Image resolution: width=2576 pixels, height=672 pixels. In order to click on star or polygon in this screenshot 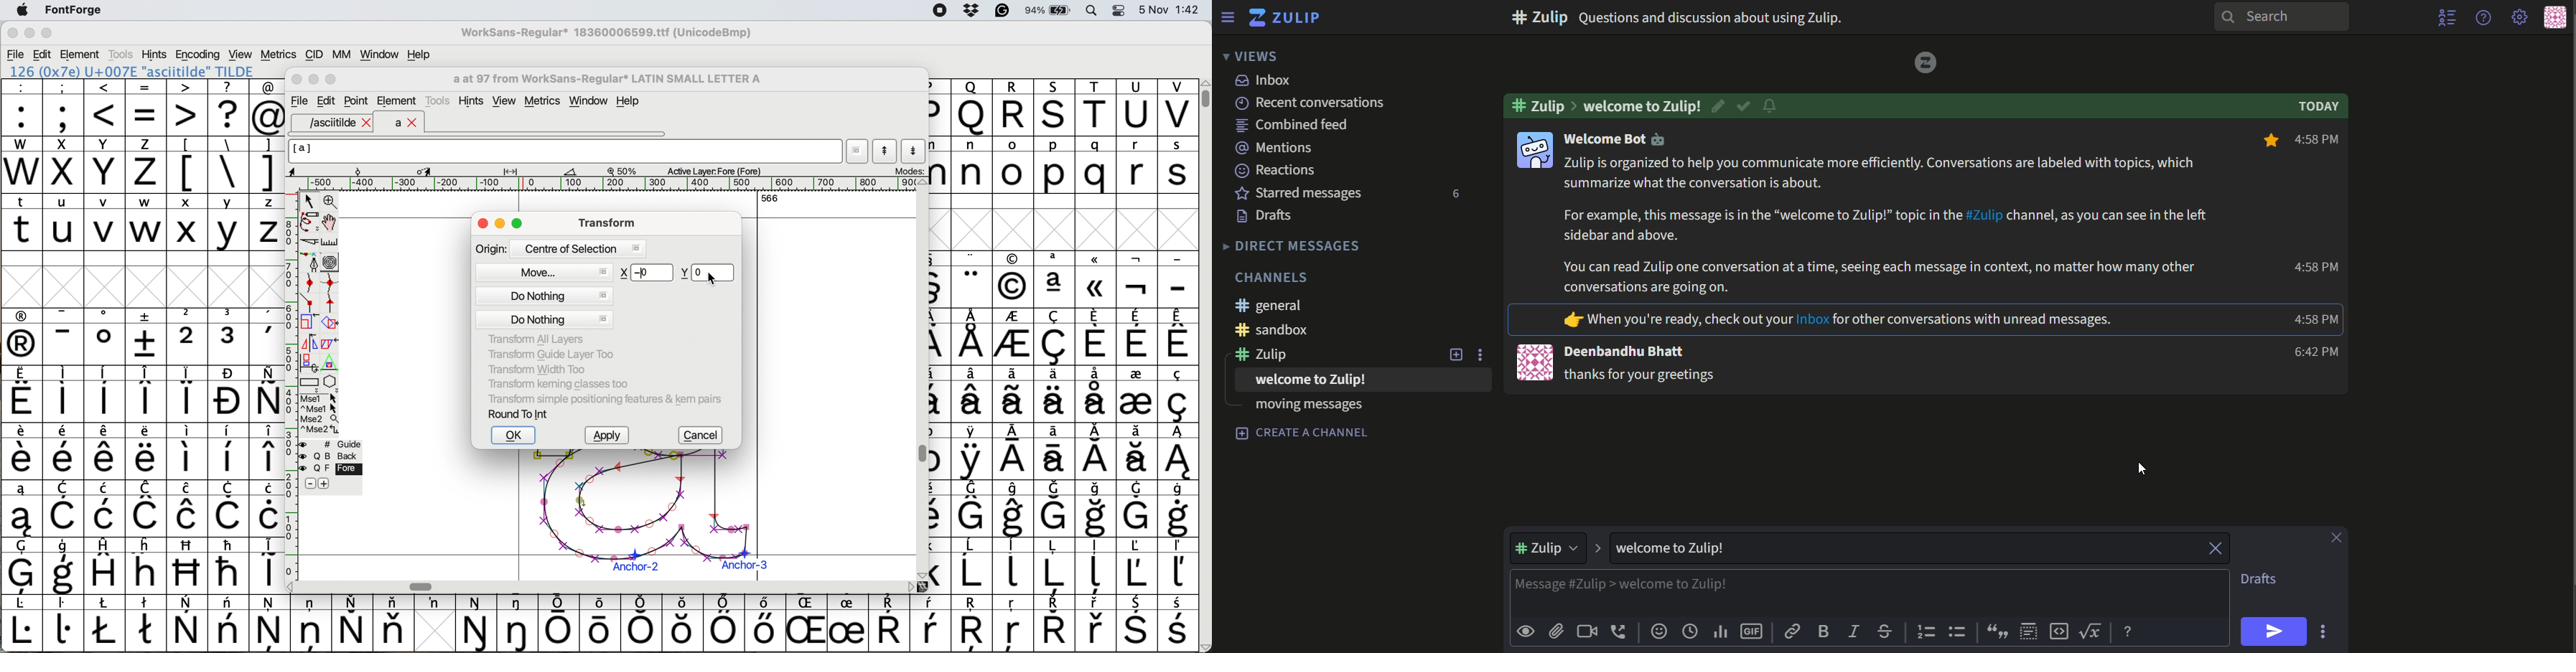, I will do `click(330, 382)`.